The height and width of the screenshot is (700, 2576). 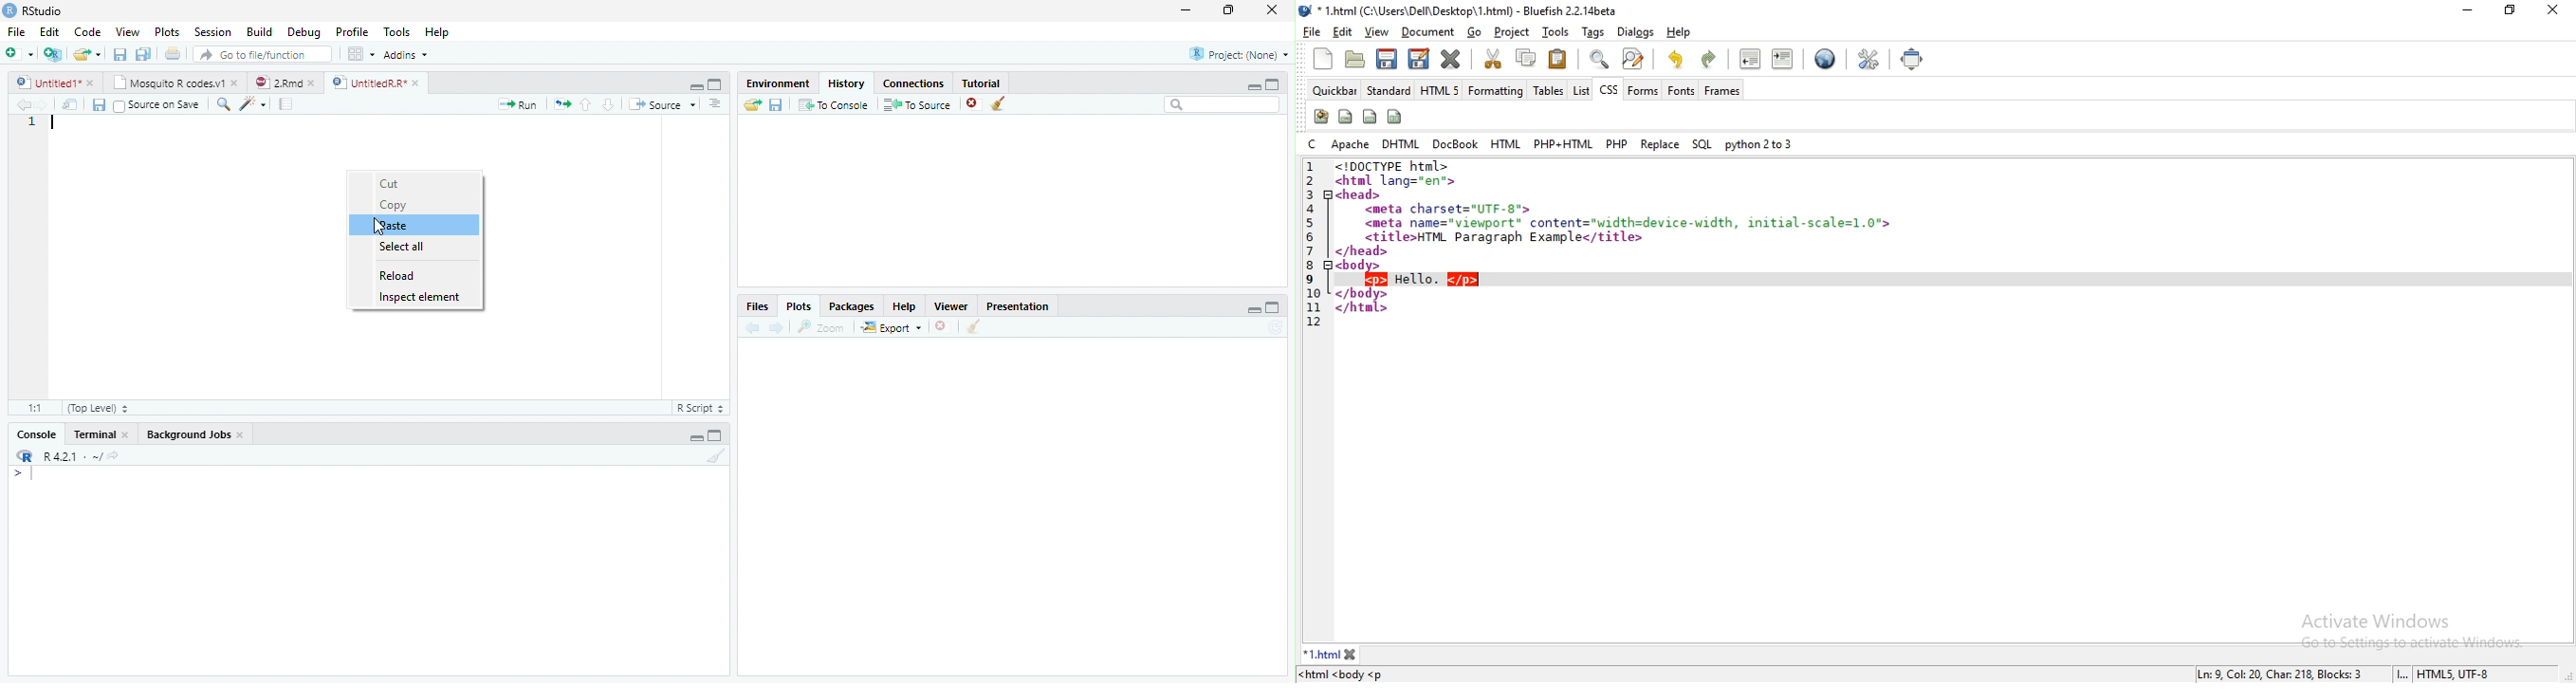 What do you see at coordinates (561, 103) in the screenshot?
I see `re-run the previous code` at bounding box center [561, 103].